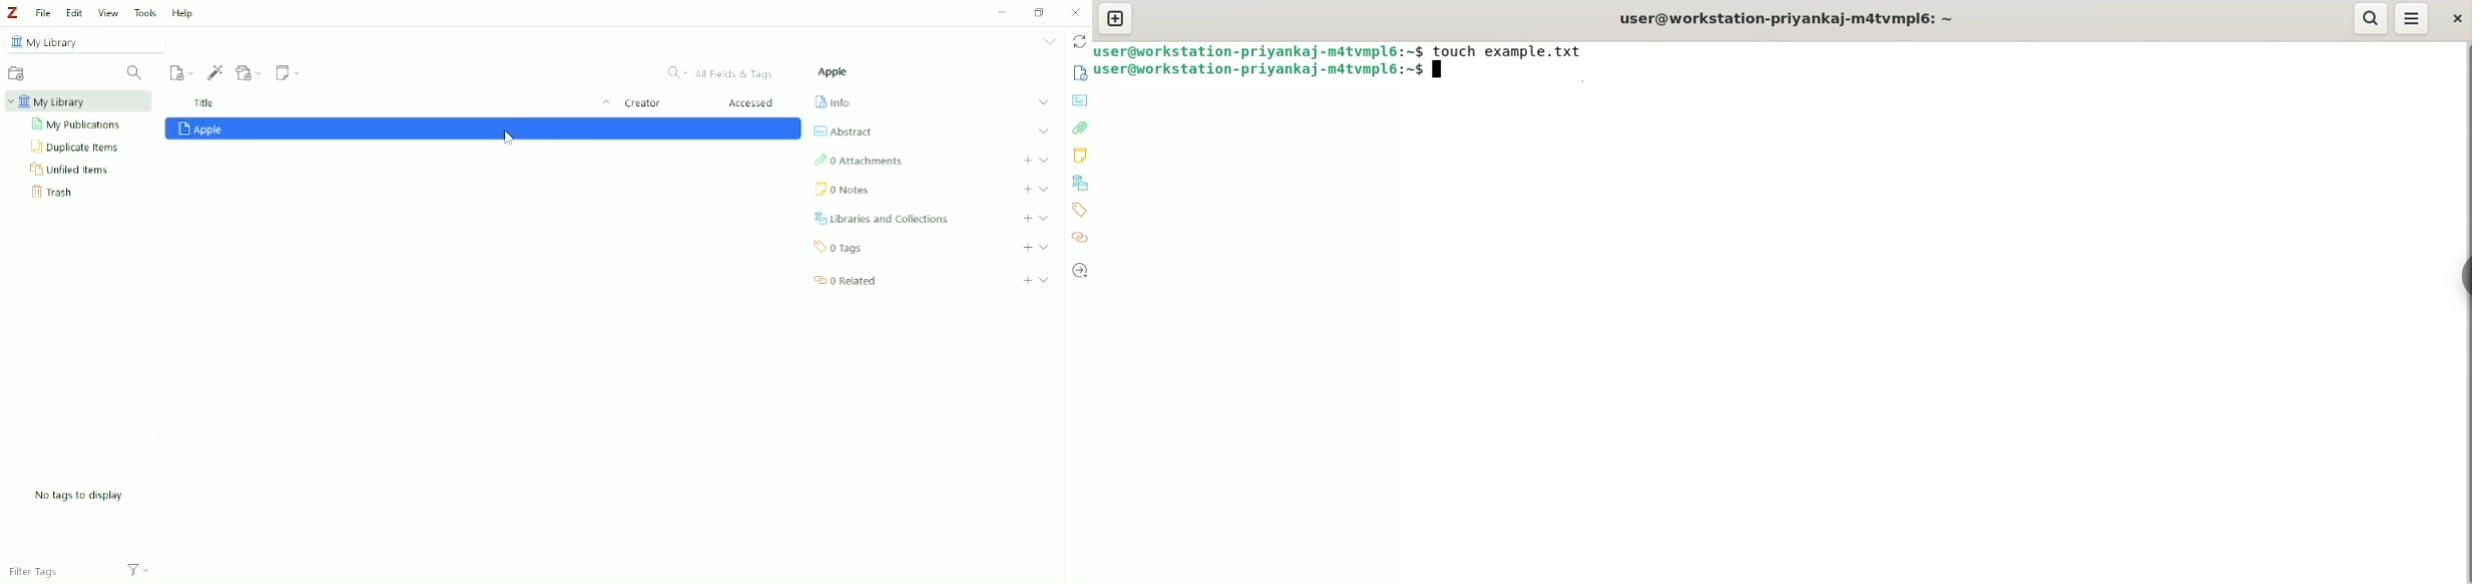 The height and width of the screenshot is (588, 2492). I want to click on Apple, so click(484, 130).